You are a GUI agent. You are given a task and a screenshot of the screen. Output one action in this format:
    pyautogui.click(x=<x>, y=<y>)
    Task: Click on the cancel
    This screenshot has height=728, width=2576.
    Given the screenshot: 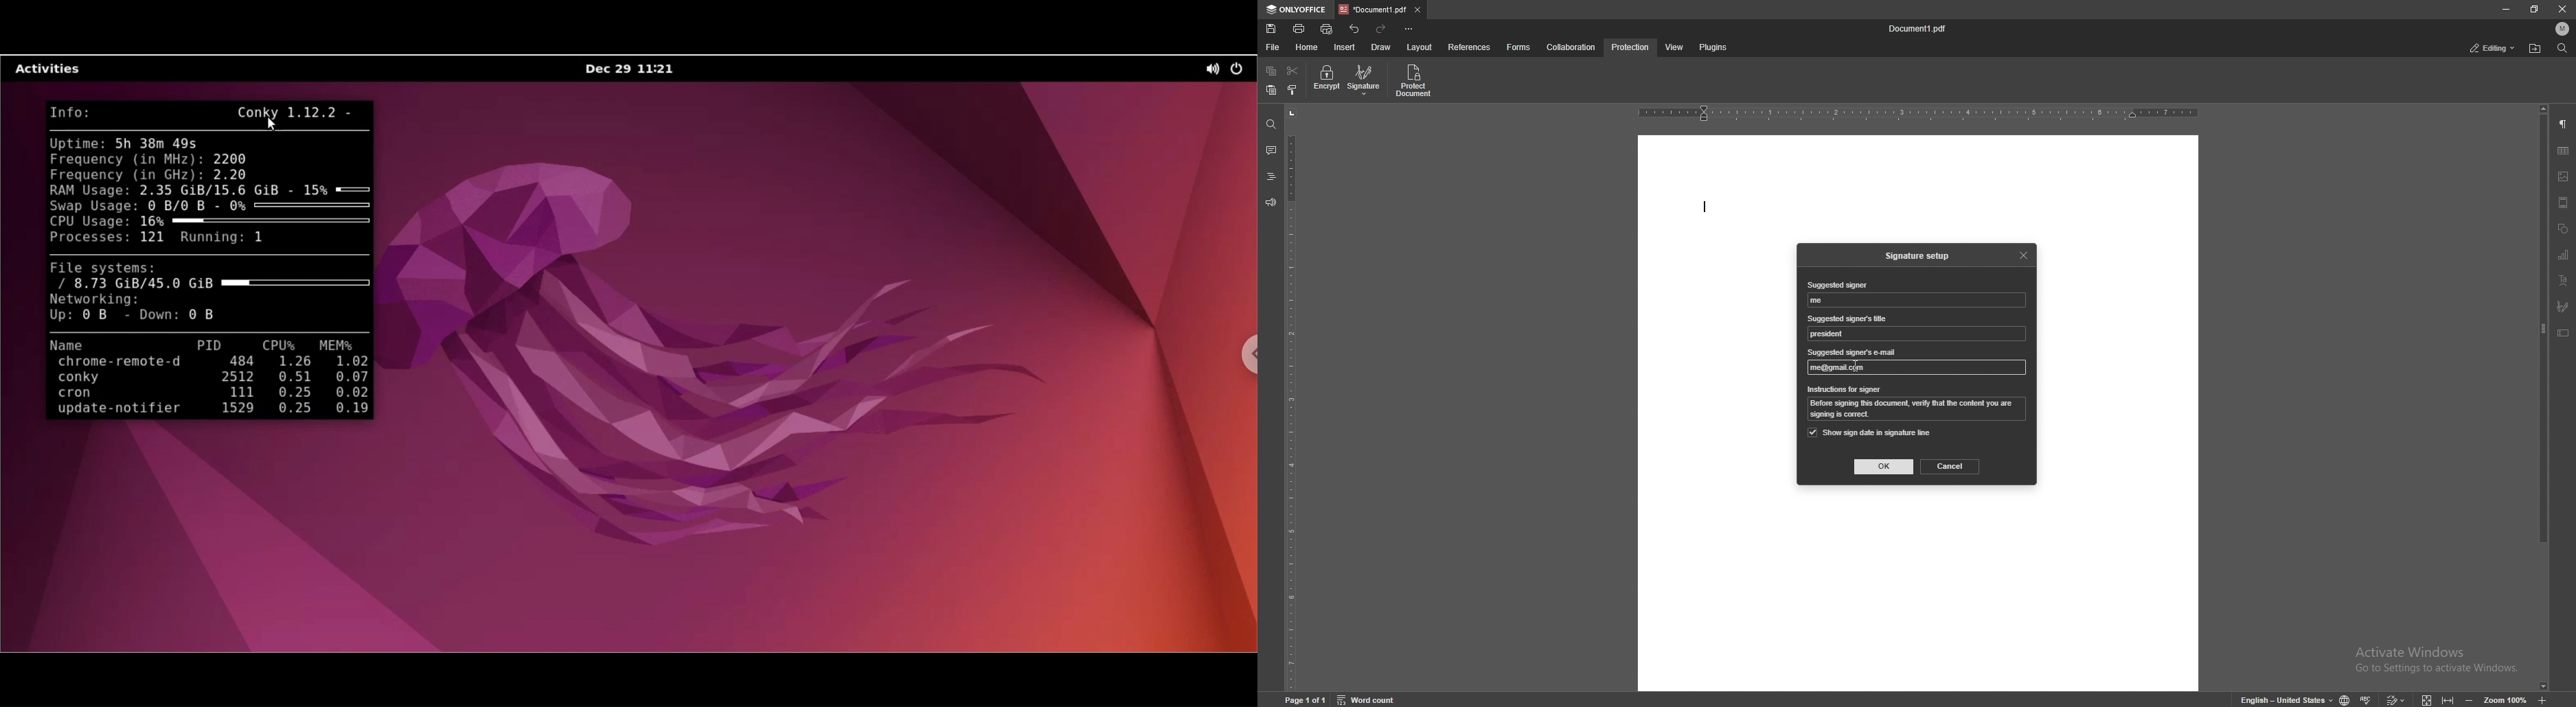 What is the action you would take?
    pyautogui.click(x=1950, y=466)
    